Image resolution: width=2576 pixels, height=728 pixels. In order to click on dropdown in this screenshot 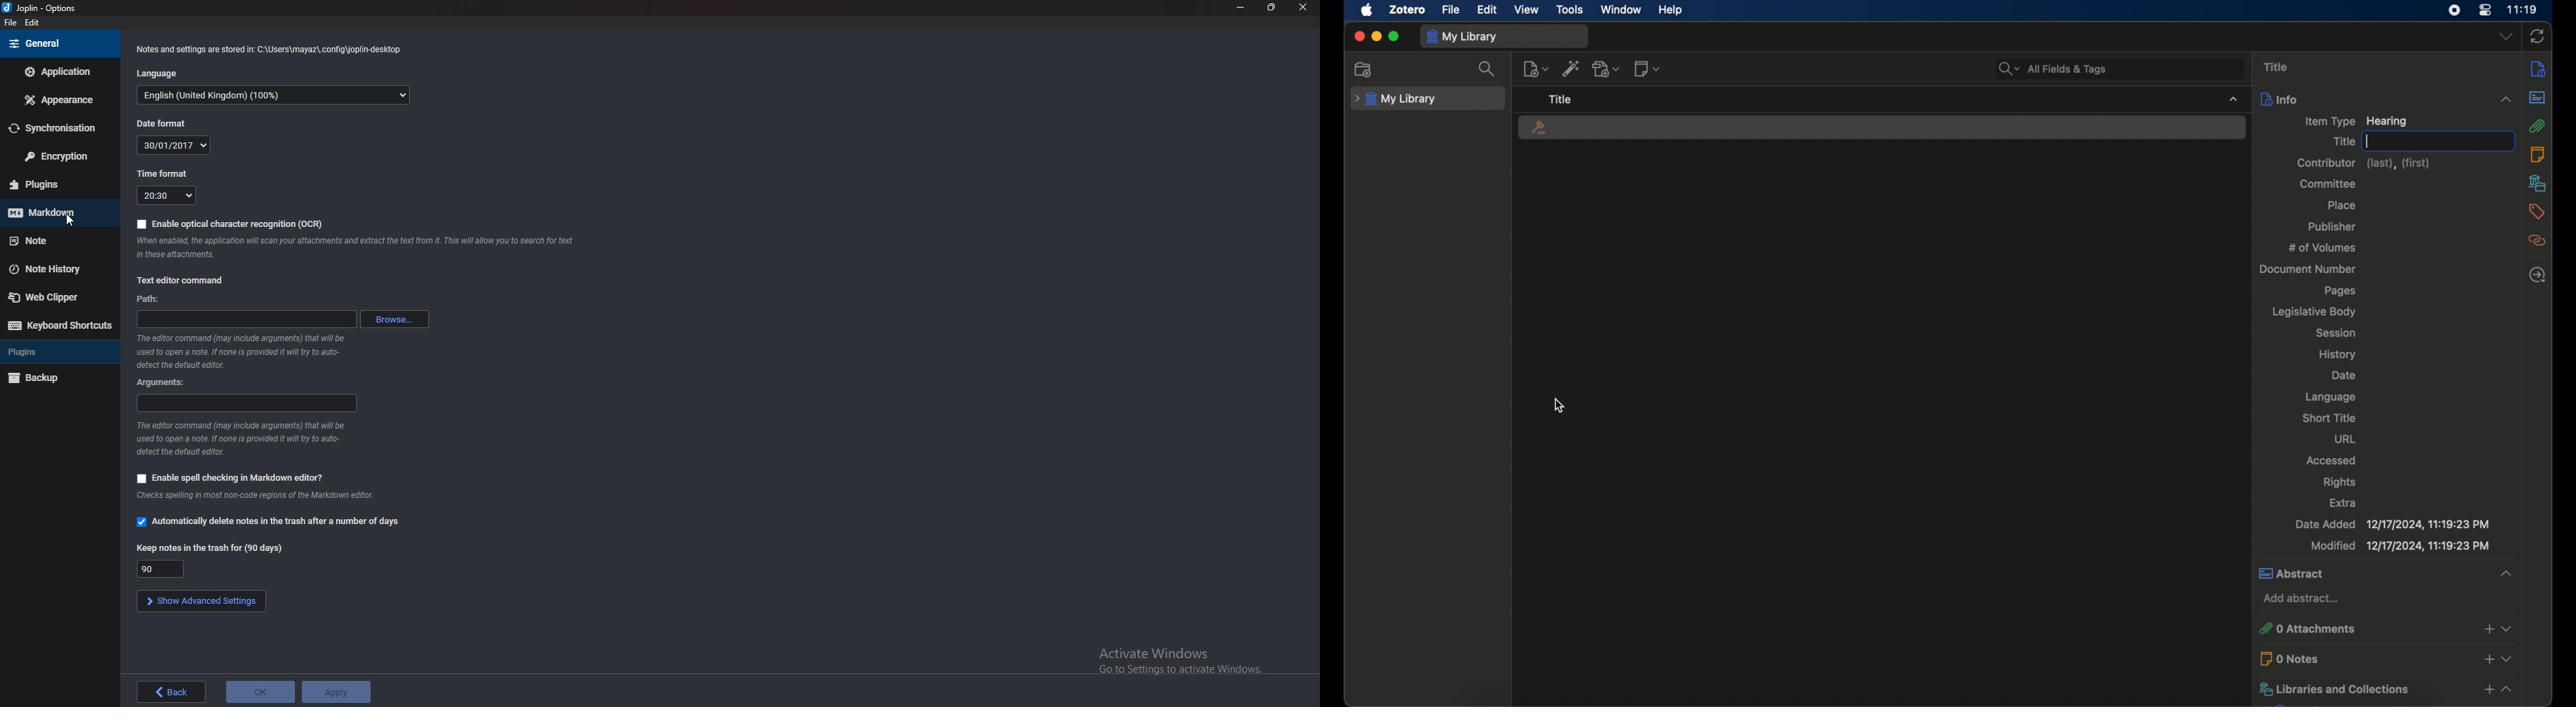, I will do `click(2506, 37)`.